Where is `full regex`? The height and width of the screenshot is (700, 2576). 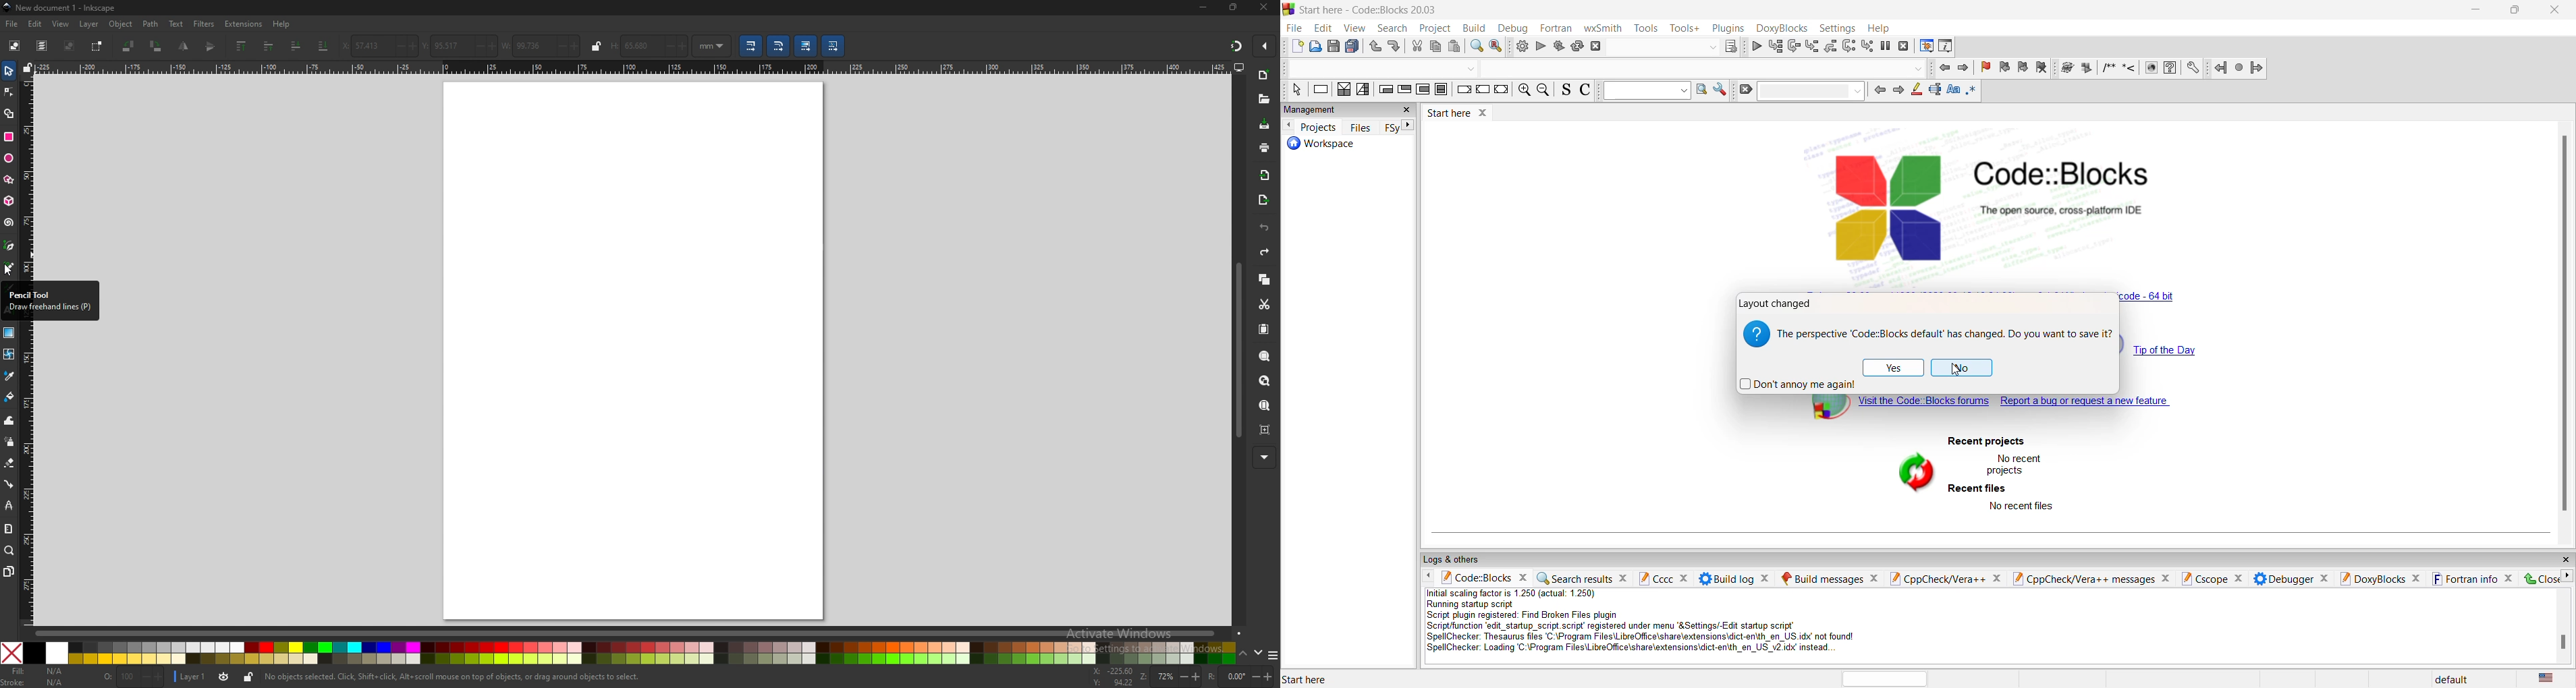 full regex is located at coordinates (1971, 93).